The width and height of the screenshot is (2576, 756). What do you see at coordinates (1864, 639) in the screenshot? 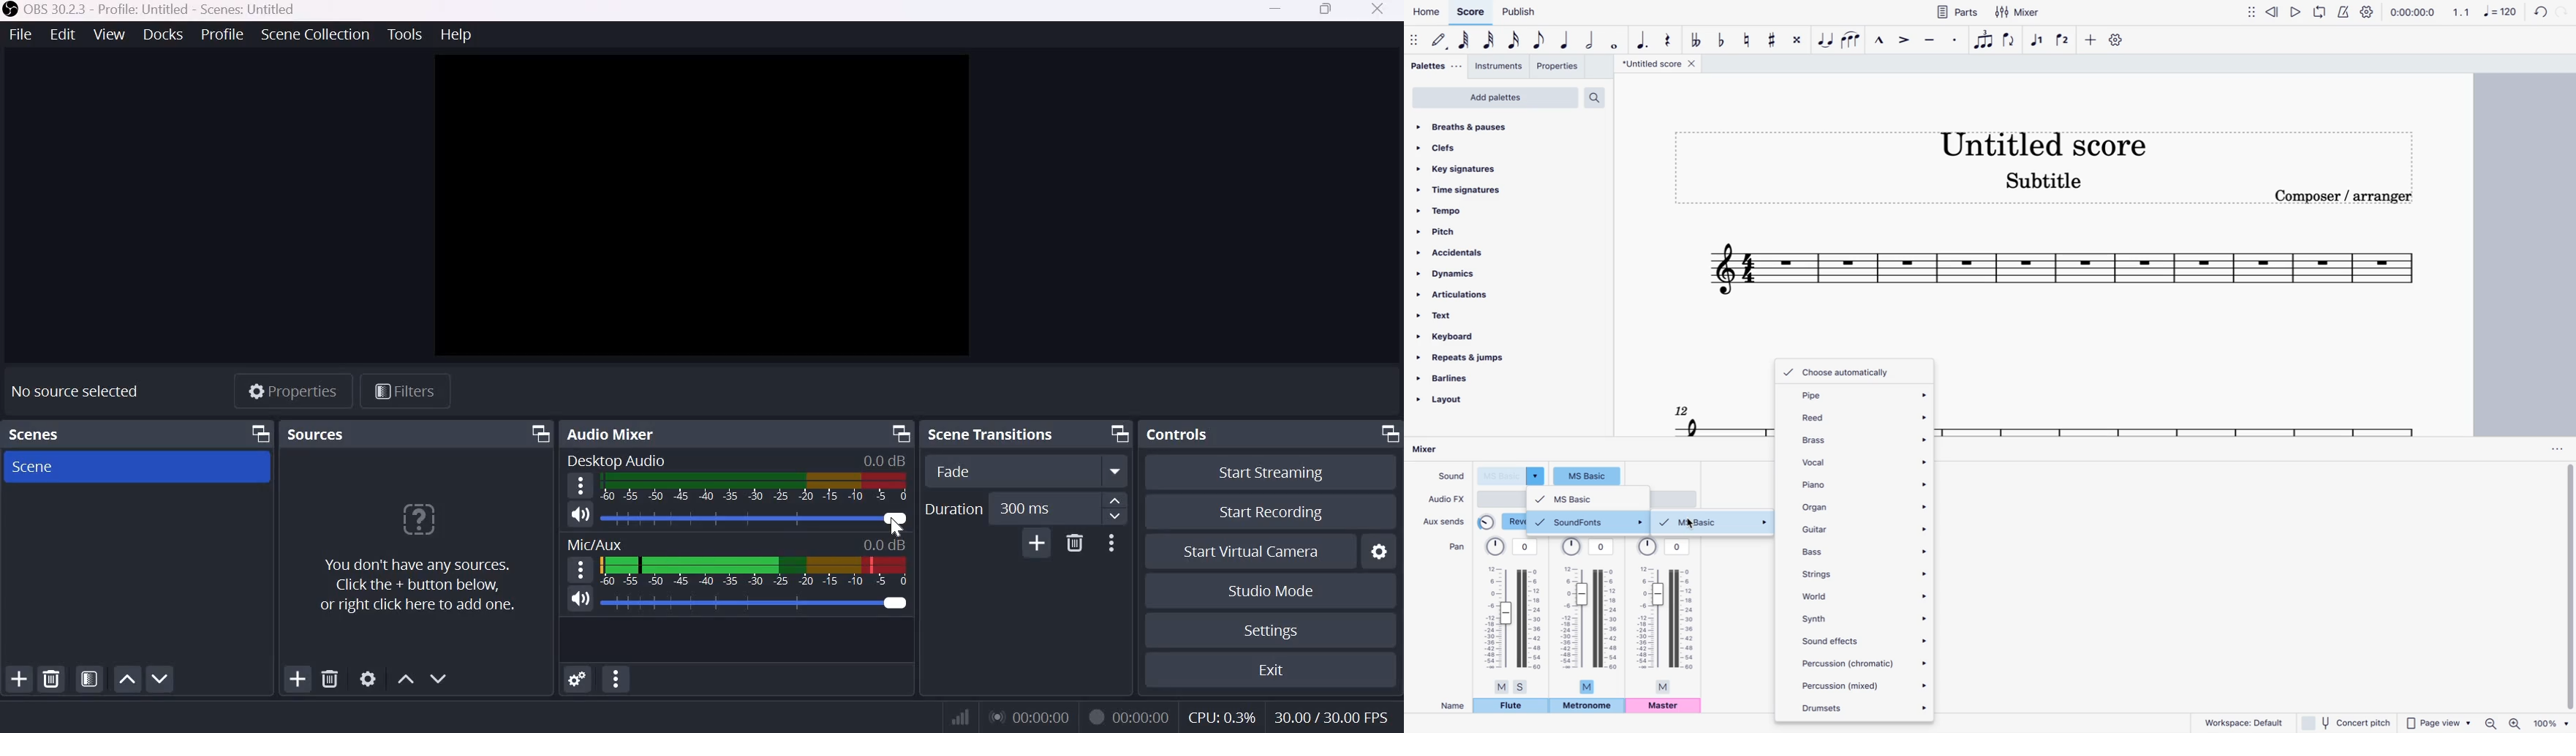
I see `sound effects` at bounding box center [1864, 639].